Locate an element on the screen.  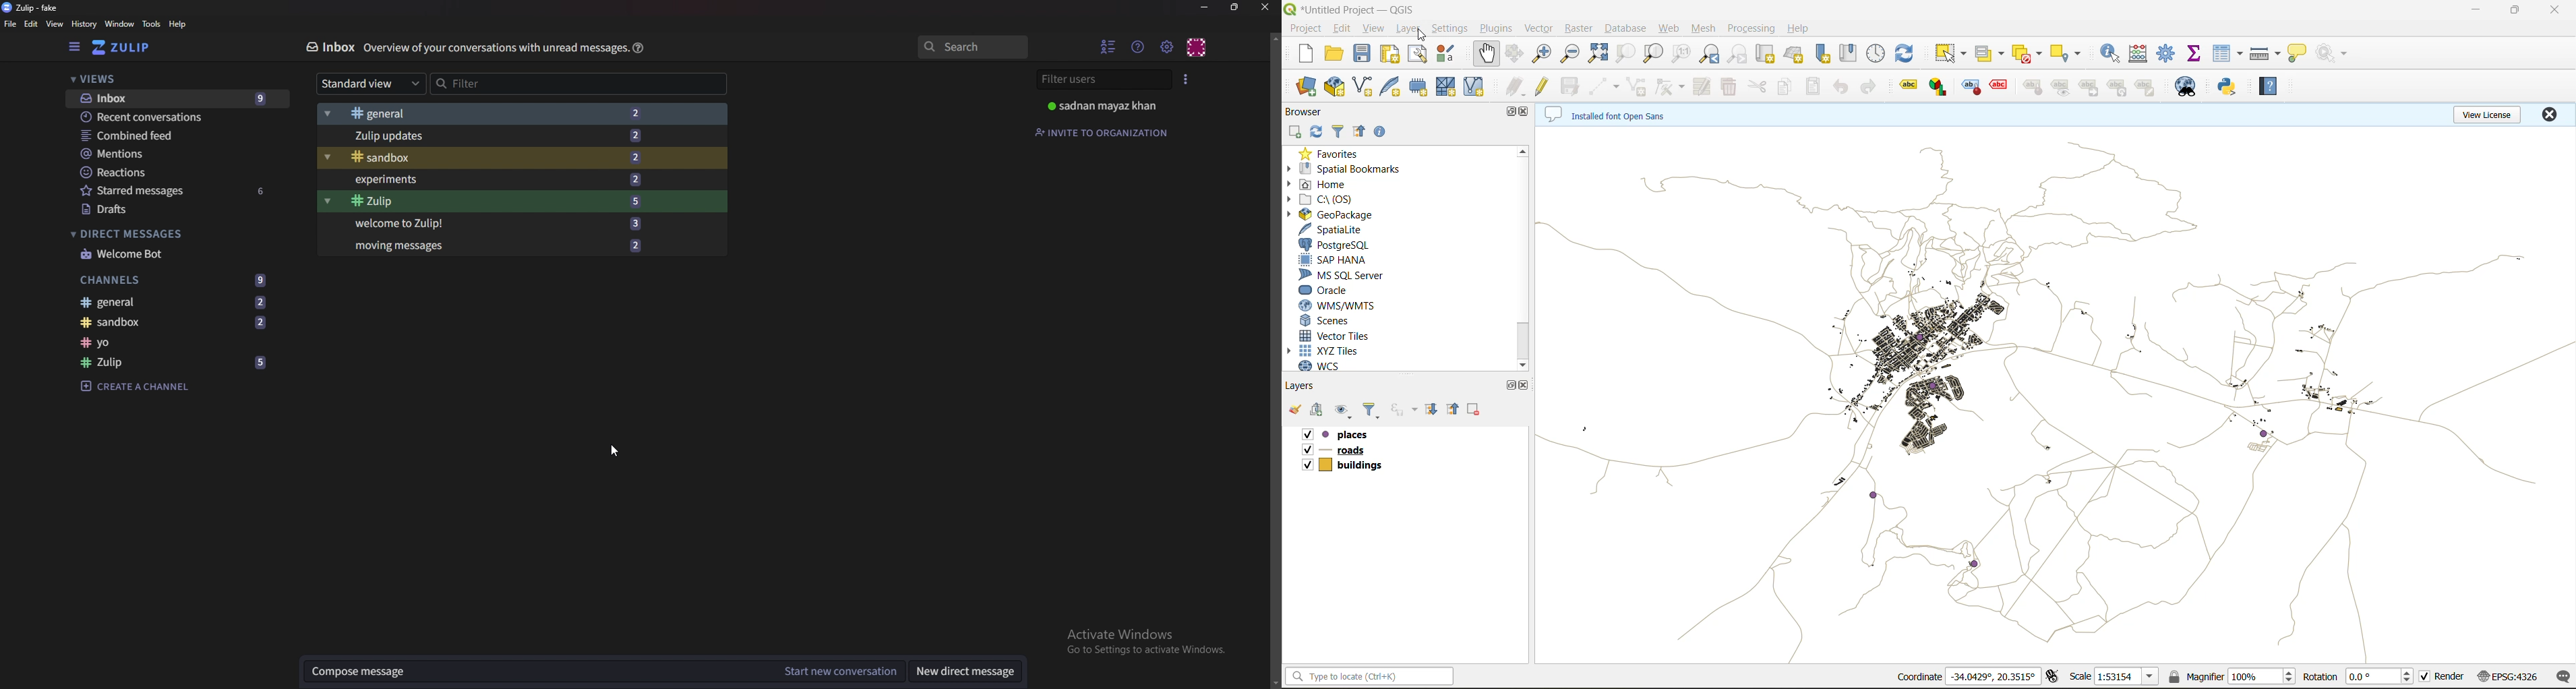
identify features is located at coordinates (2109, 56).